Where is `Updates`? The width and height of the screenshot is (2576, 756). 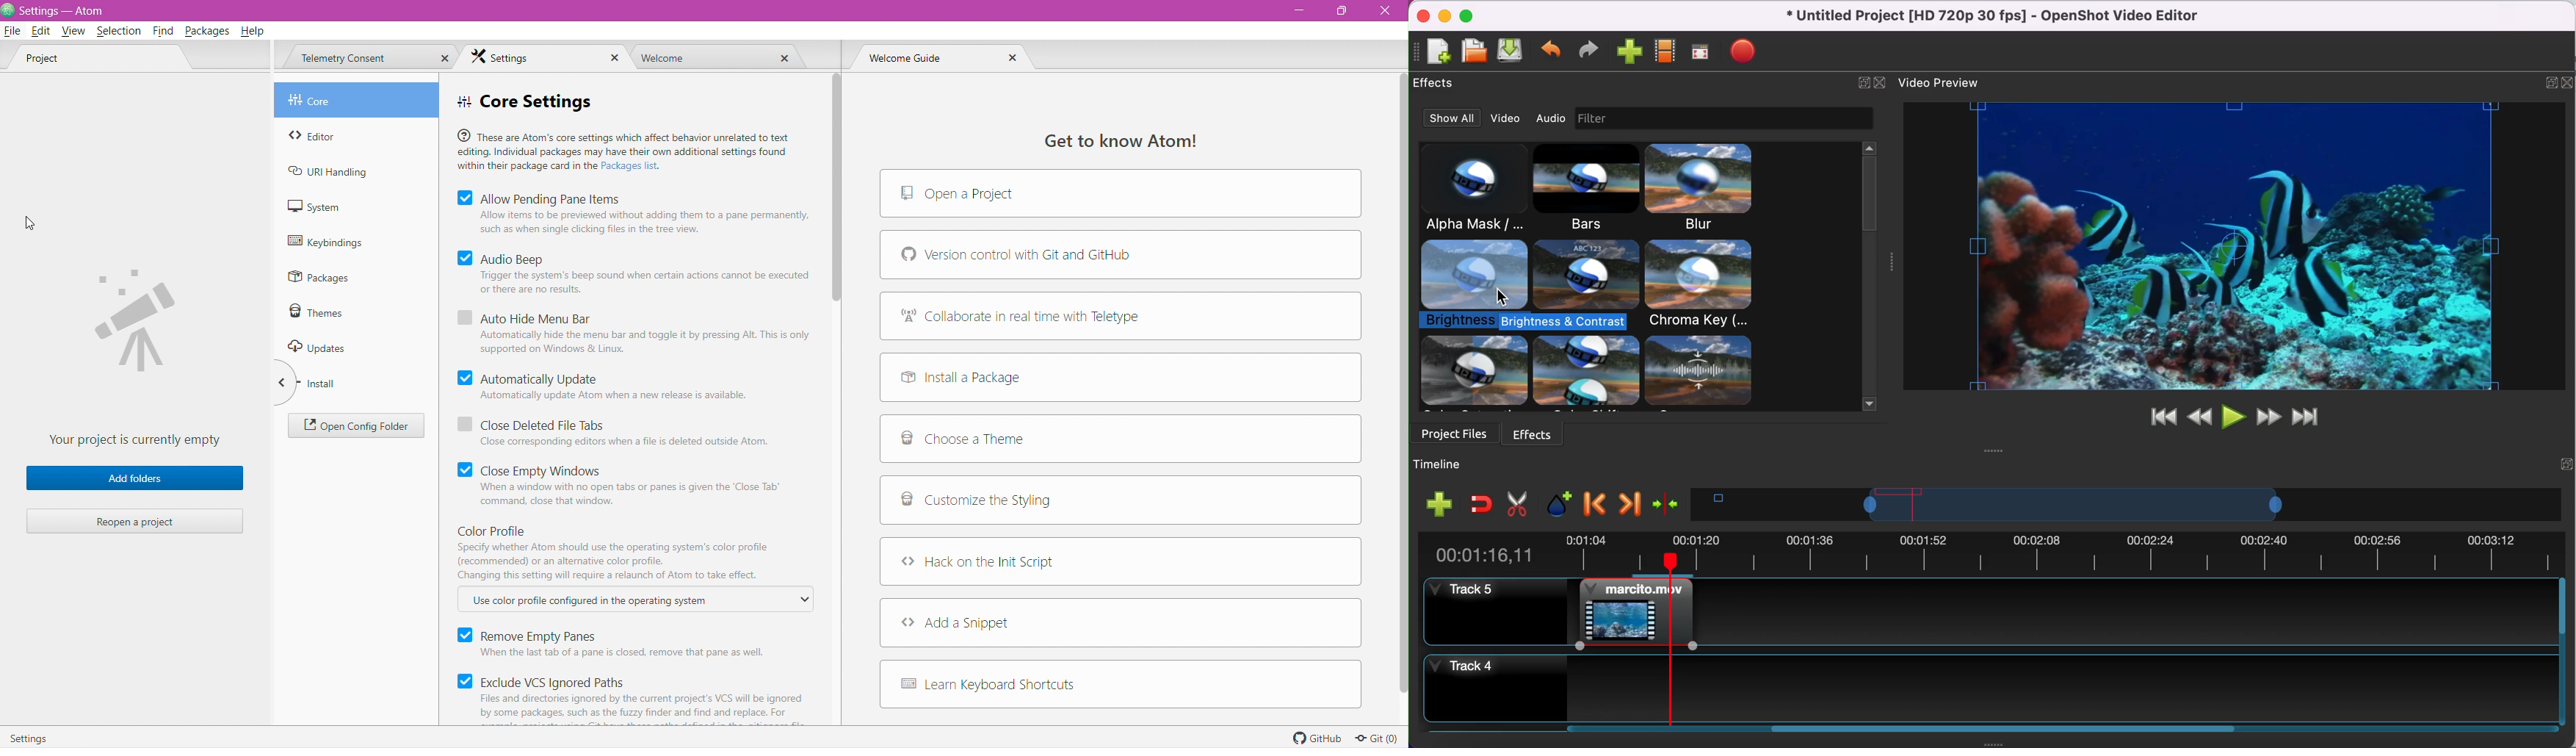 Updates is located at coordinates (328, 347).